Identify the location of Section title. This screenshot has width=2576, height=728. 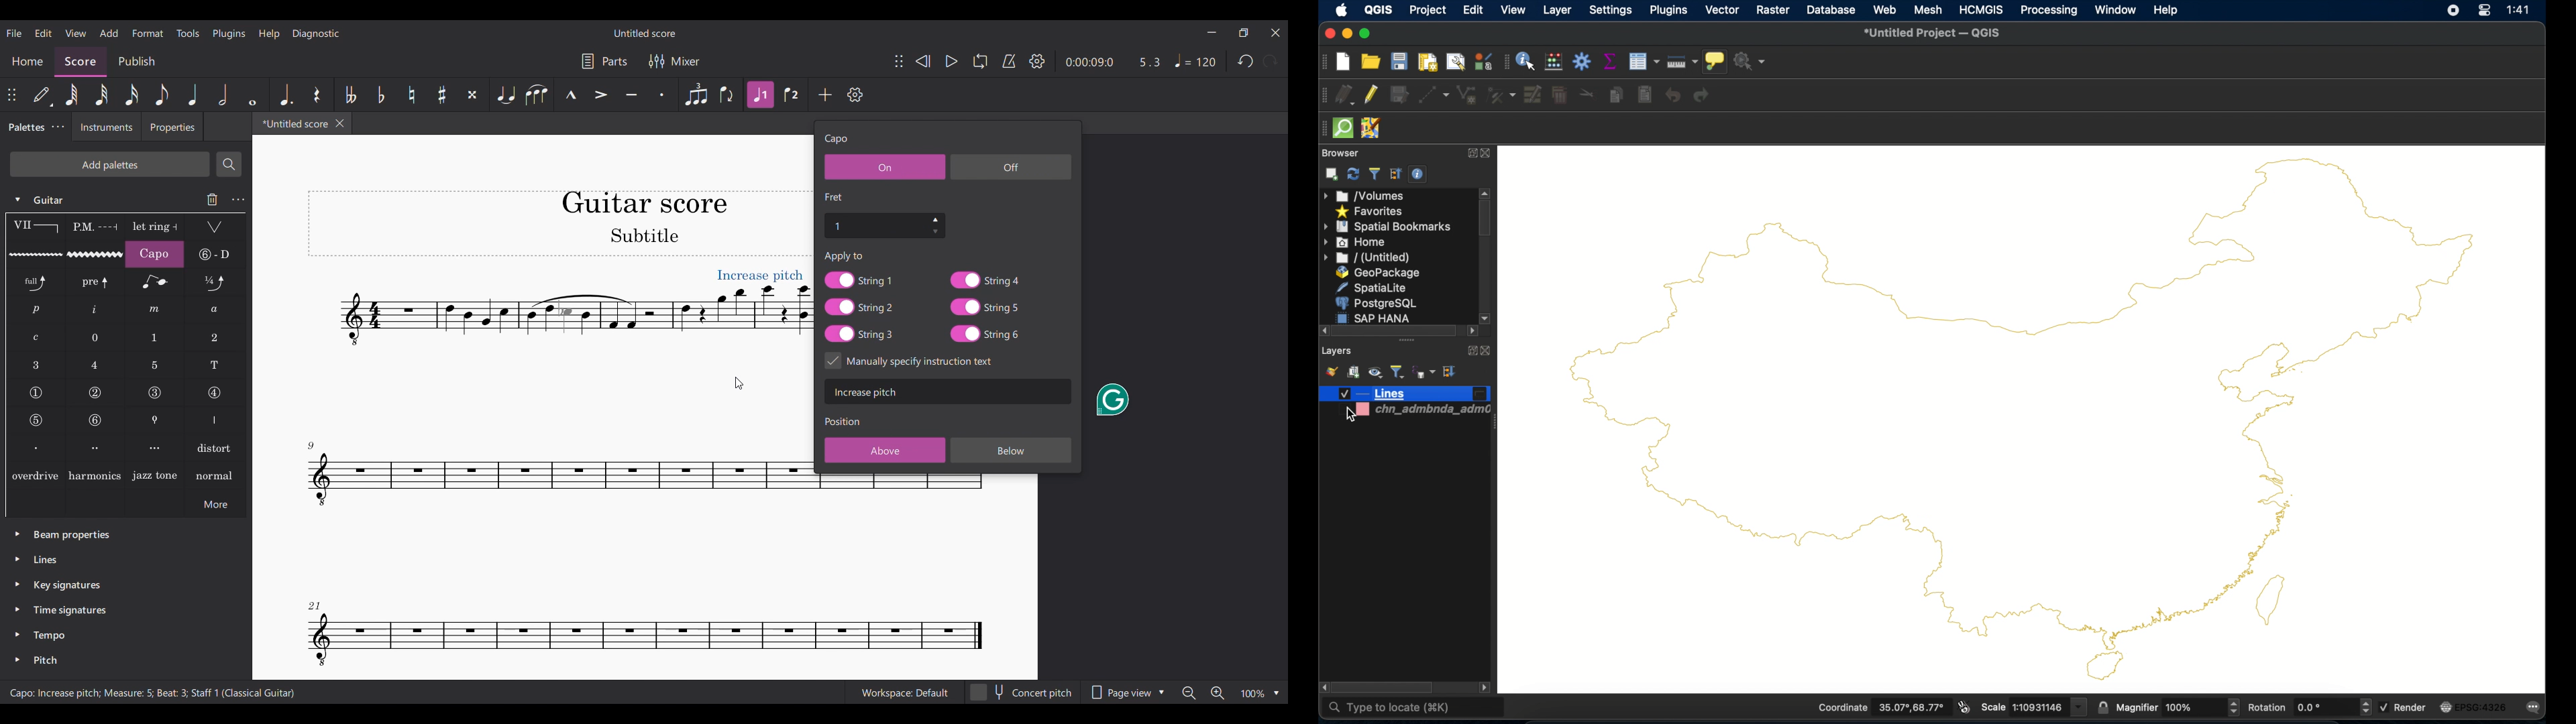
(835, 197).